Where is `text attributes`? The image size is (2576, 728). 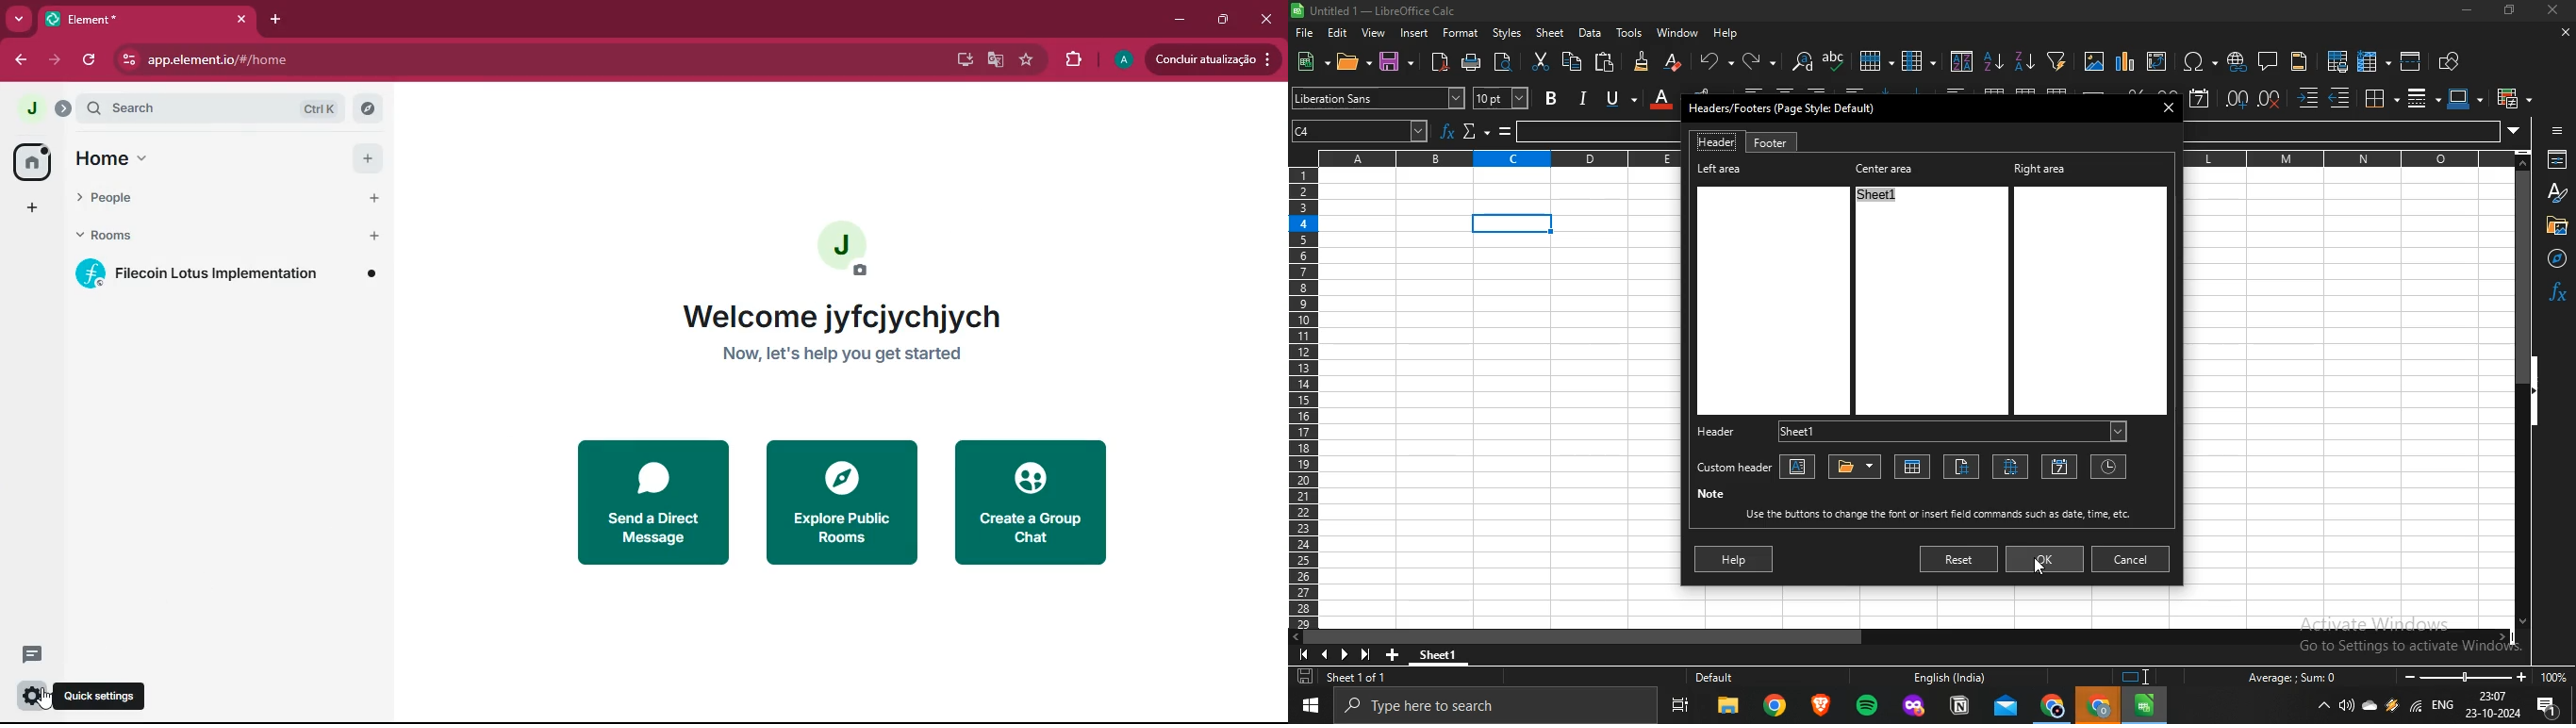
text attributes is located at coordinates (1800, 467).